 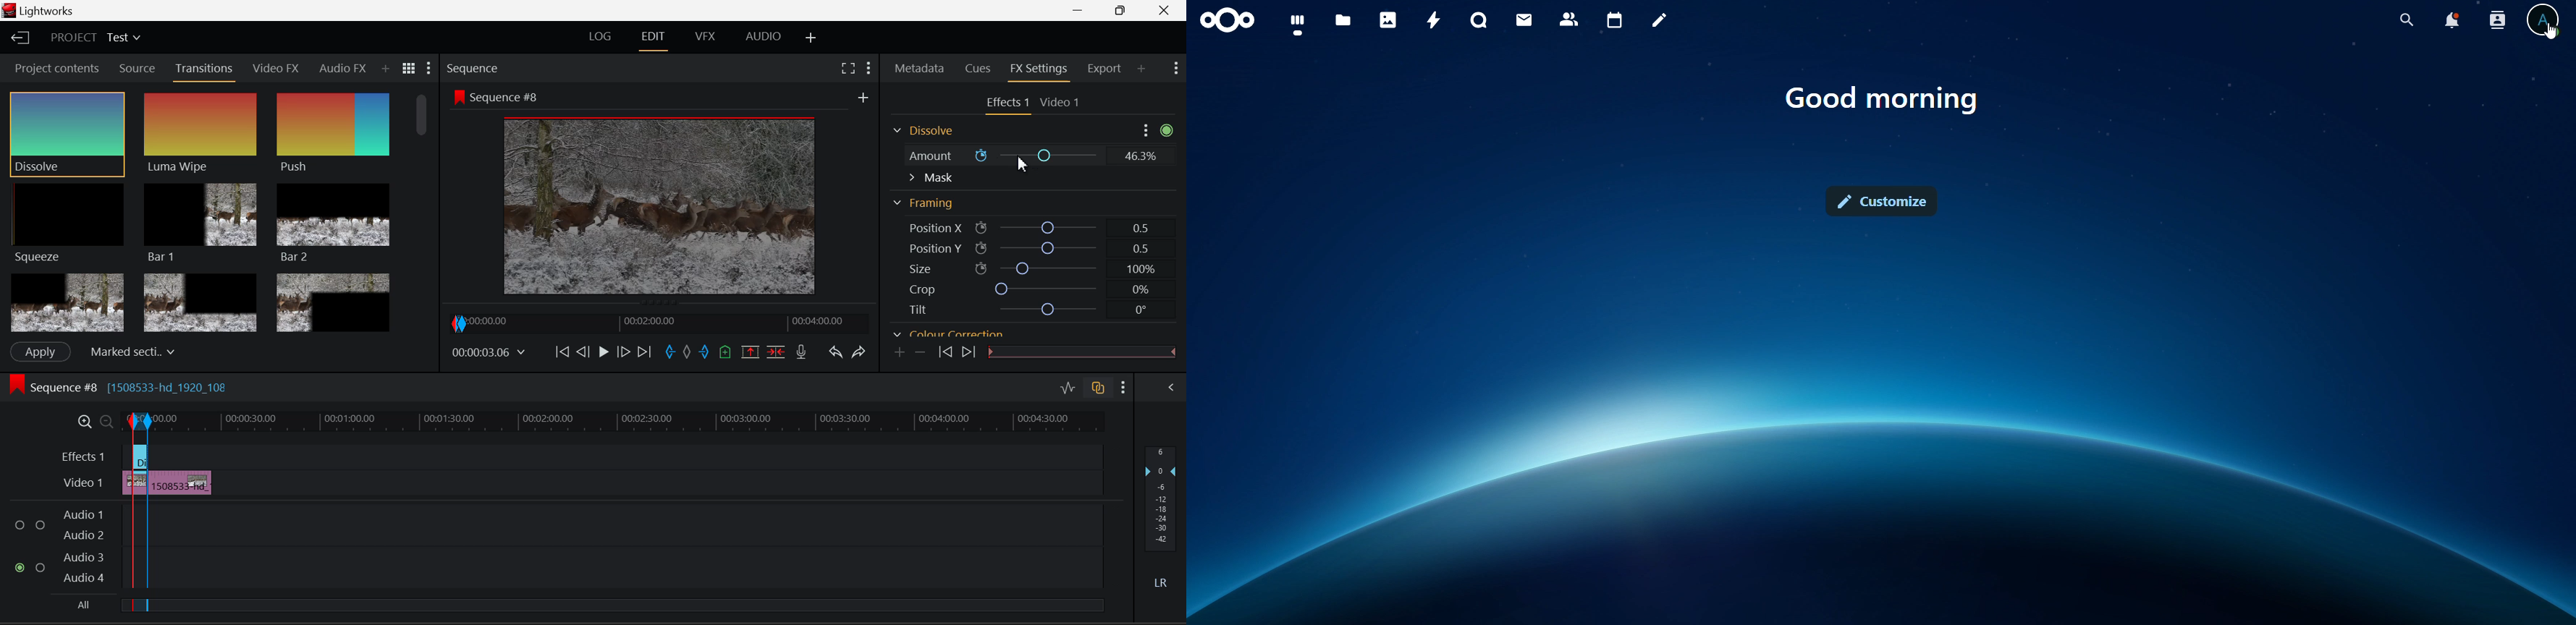 I want to click on Close, so click(x=1165, y=10).